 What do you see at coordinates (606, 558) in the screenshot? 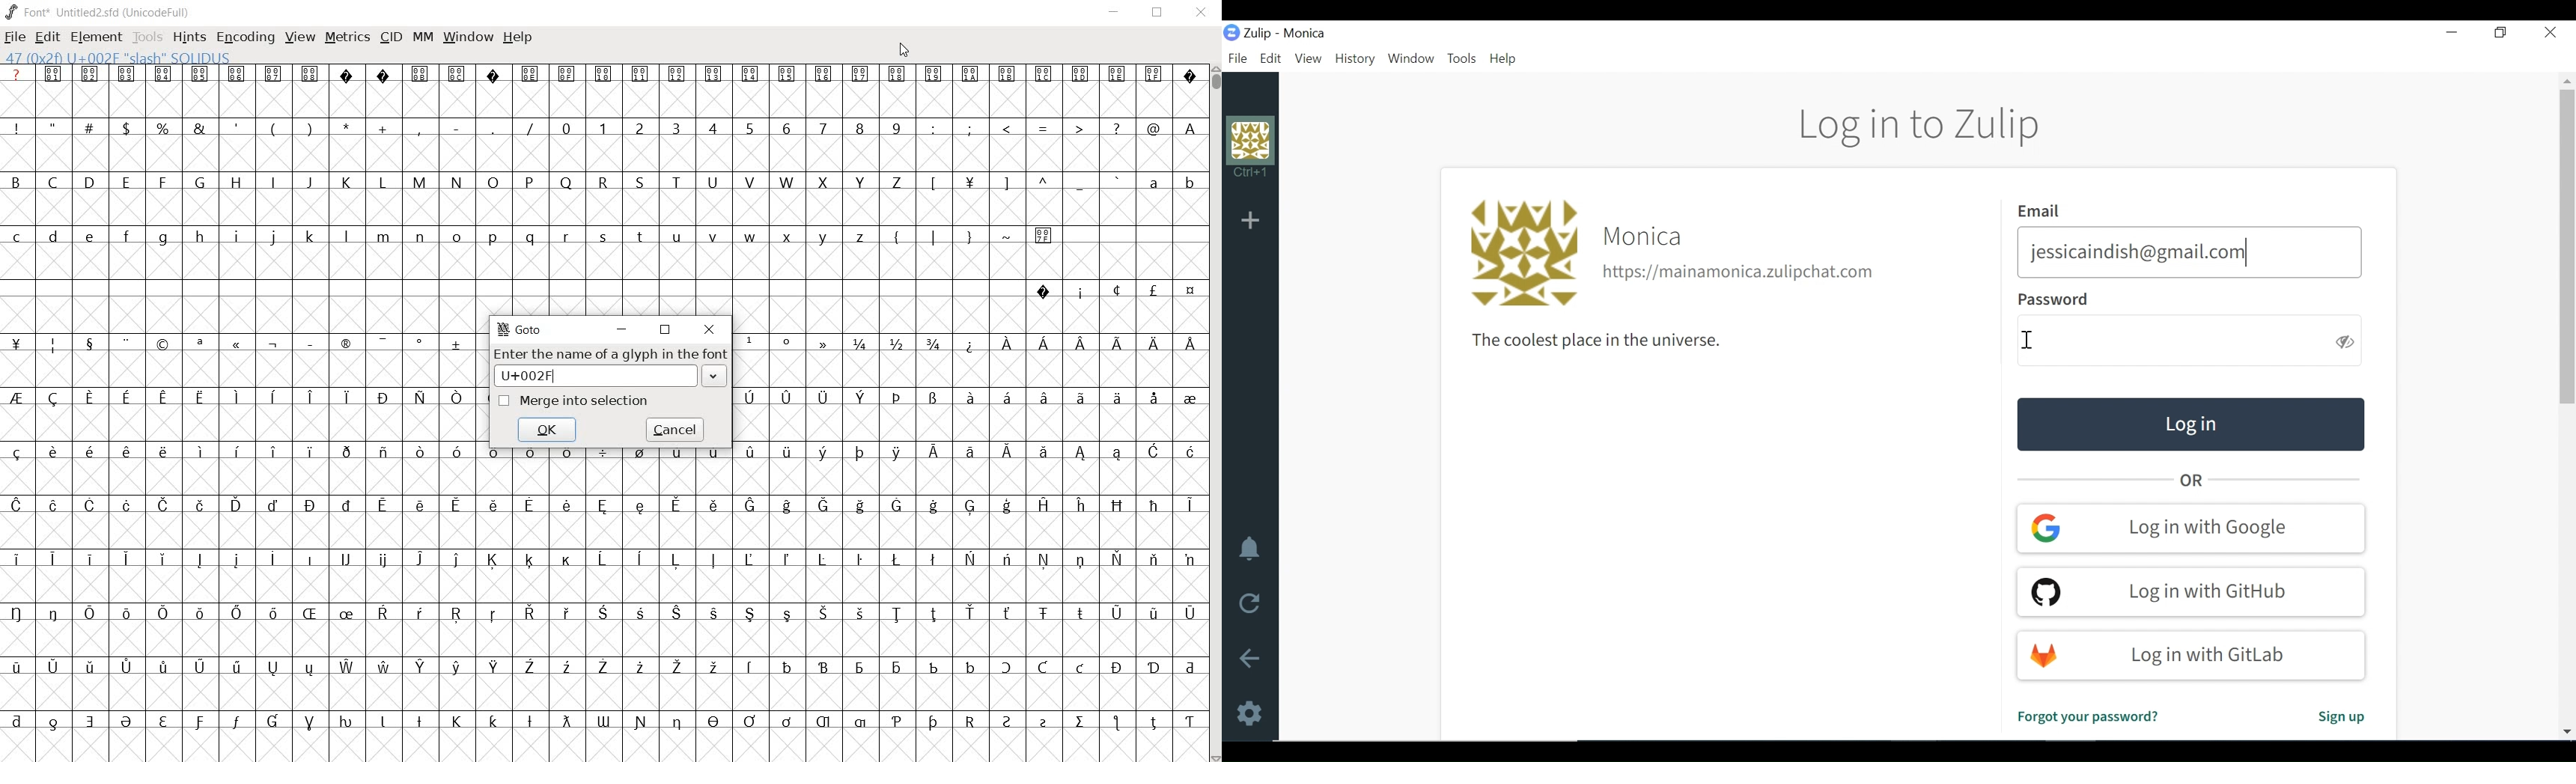
I see `special letters` at bounding box center [606, 558].